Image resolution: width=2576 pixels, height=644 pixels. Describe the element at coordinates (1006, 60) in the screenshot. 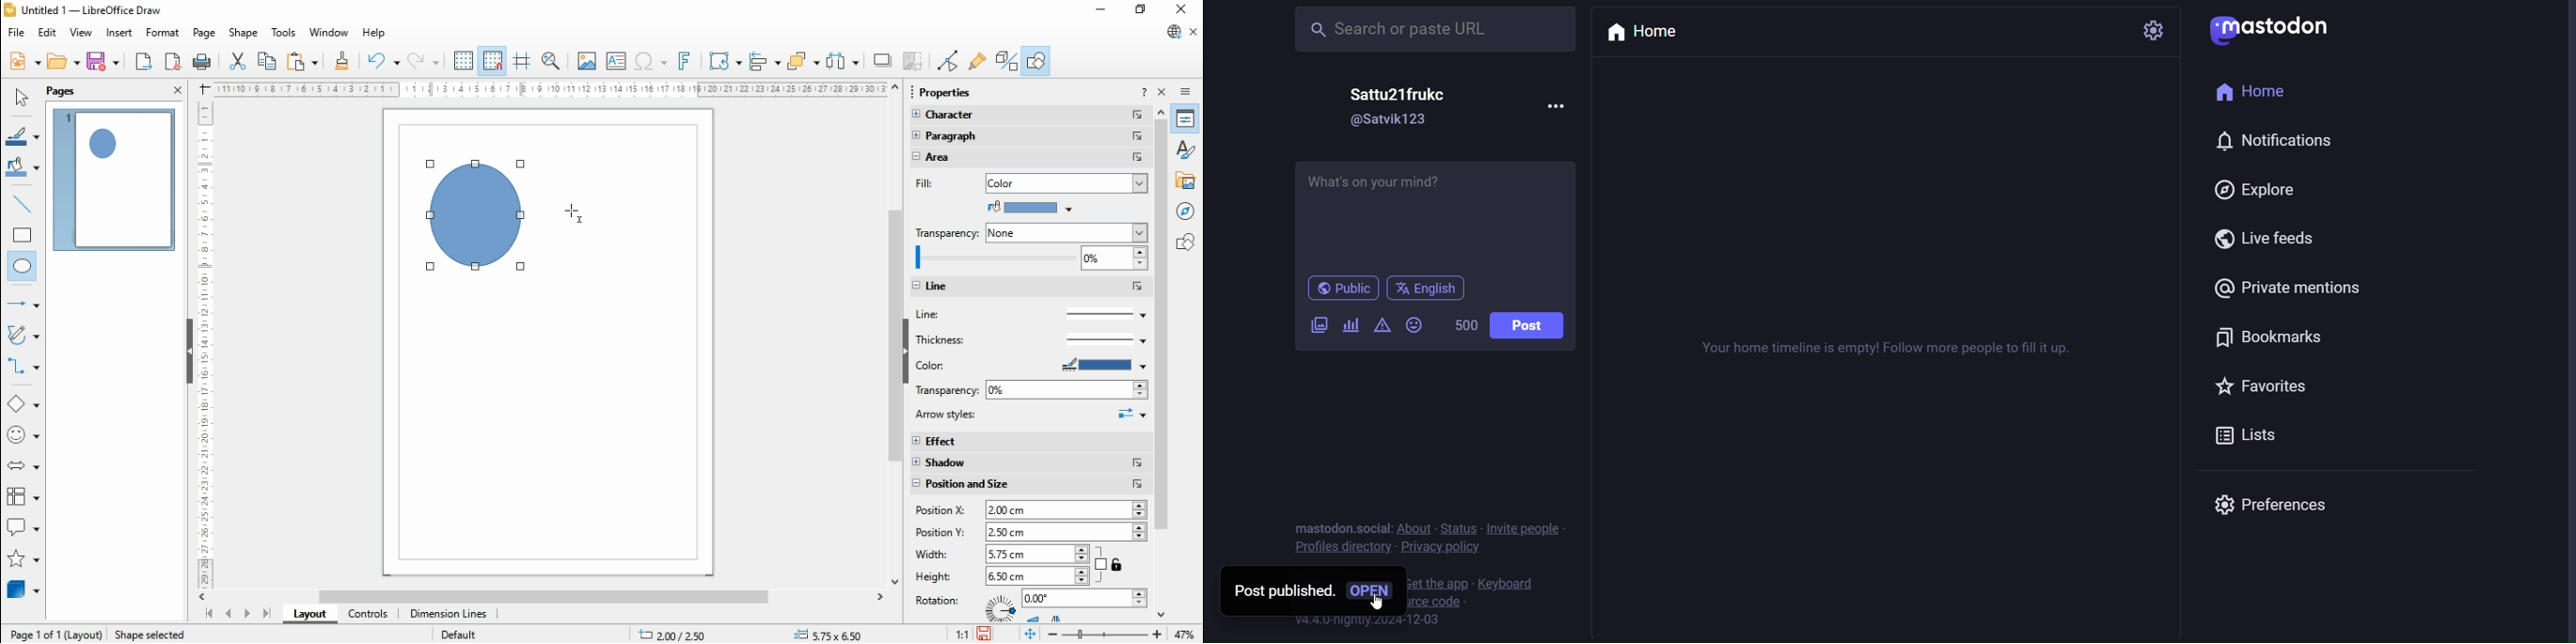

I see `toggle extrusions` at that location.